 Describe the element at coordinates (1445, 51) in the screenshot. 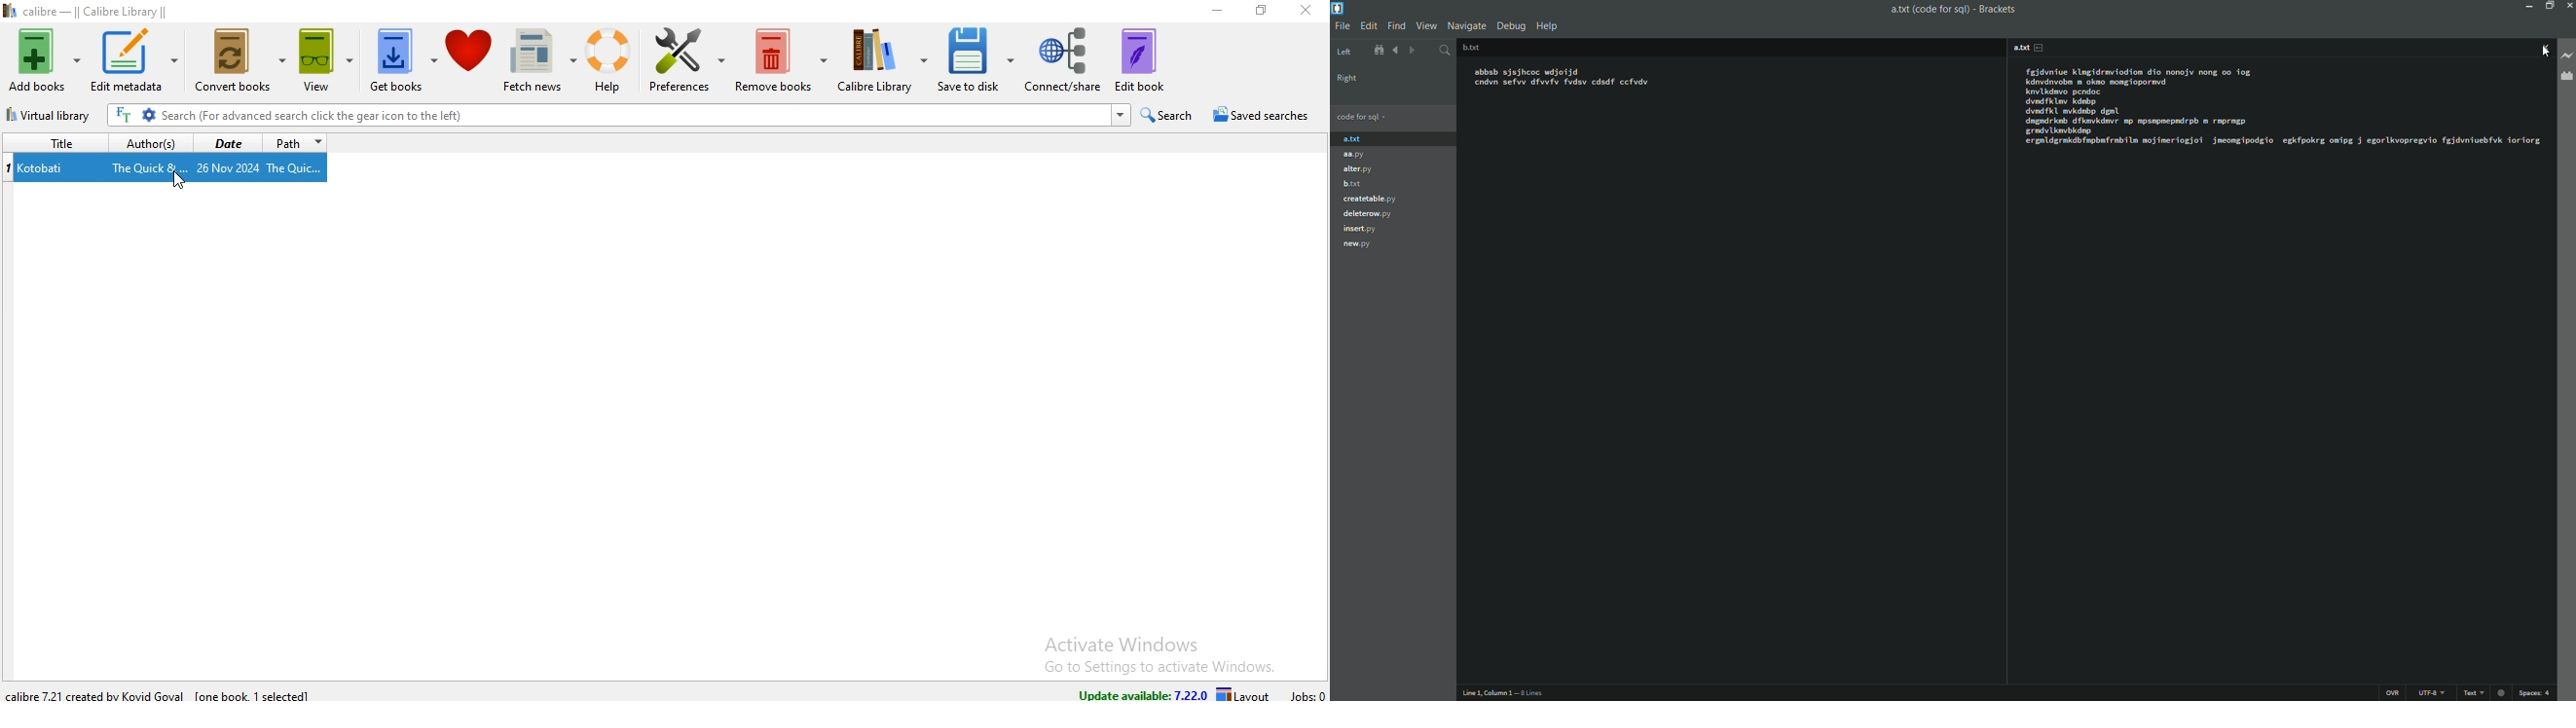

I see `find in files` at that location.